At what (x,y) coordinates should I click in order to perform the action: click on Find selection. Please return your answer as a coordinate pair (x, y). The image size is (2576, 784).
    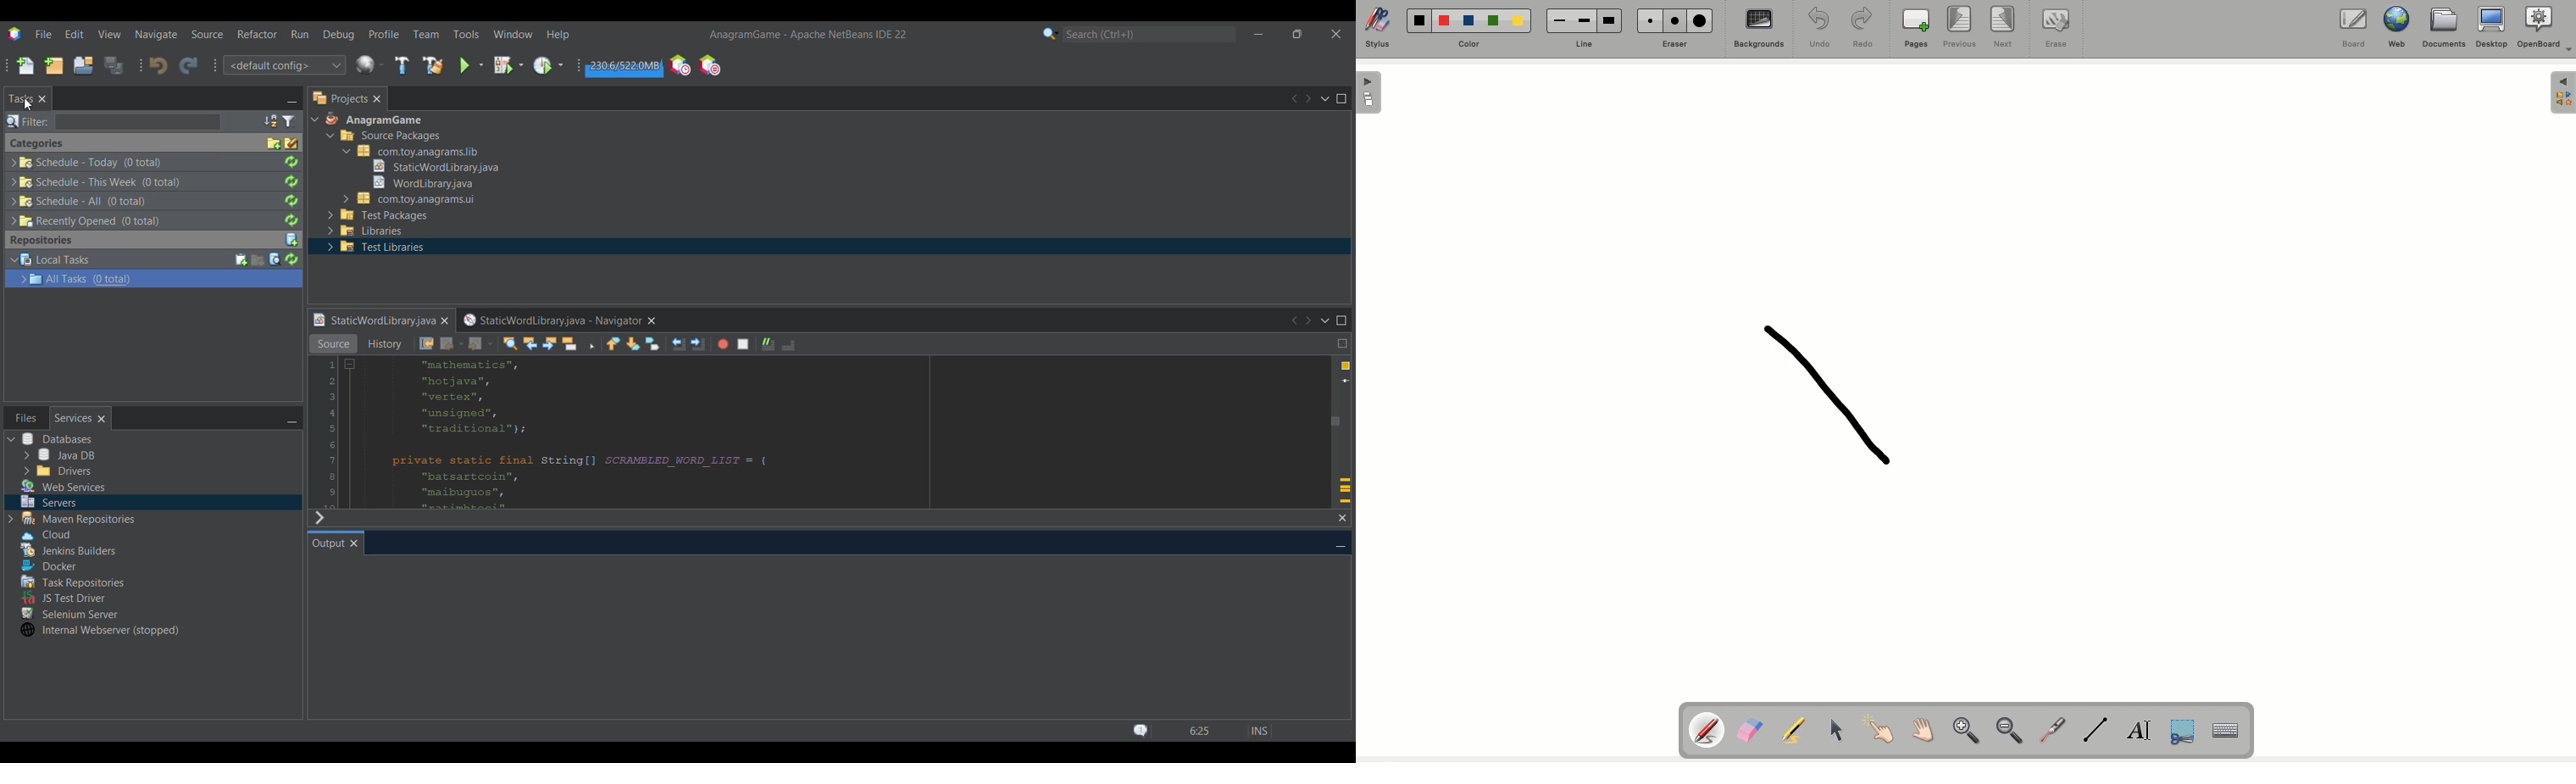
    Looking at the image, I should click on (511, 343).